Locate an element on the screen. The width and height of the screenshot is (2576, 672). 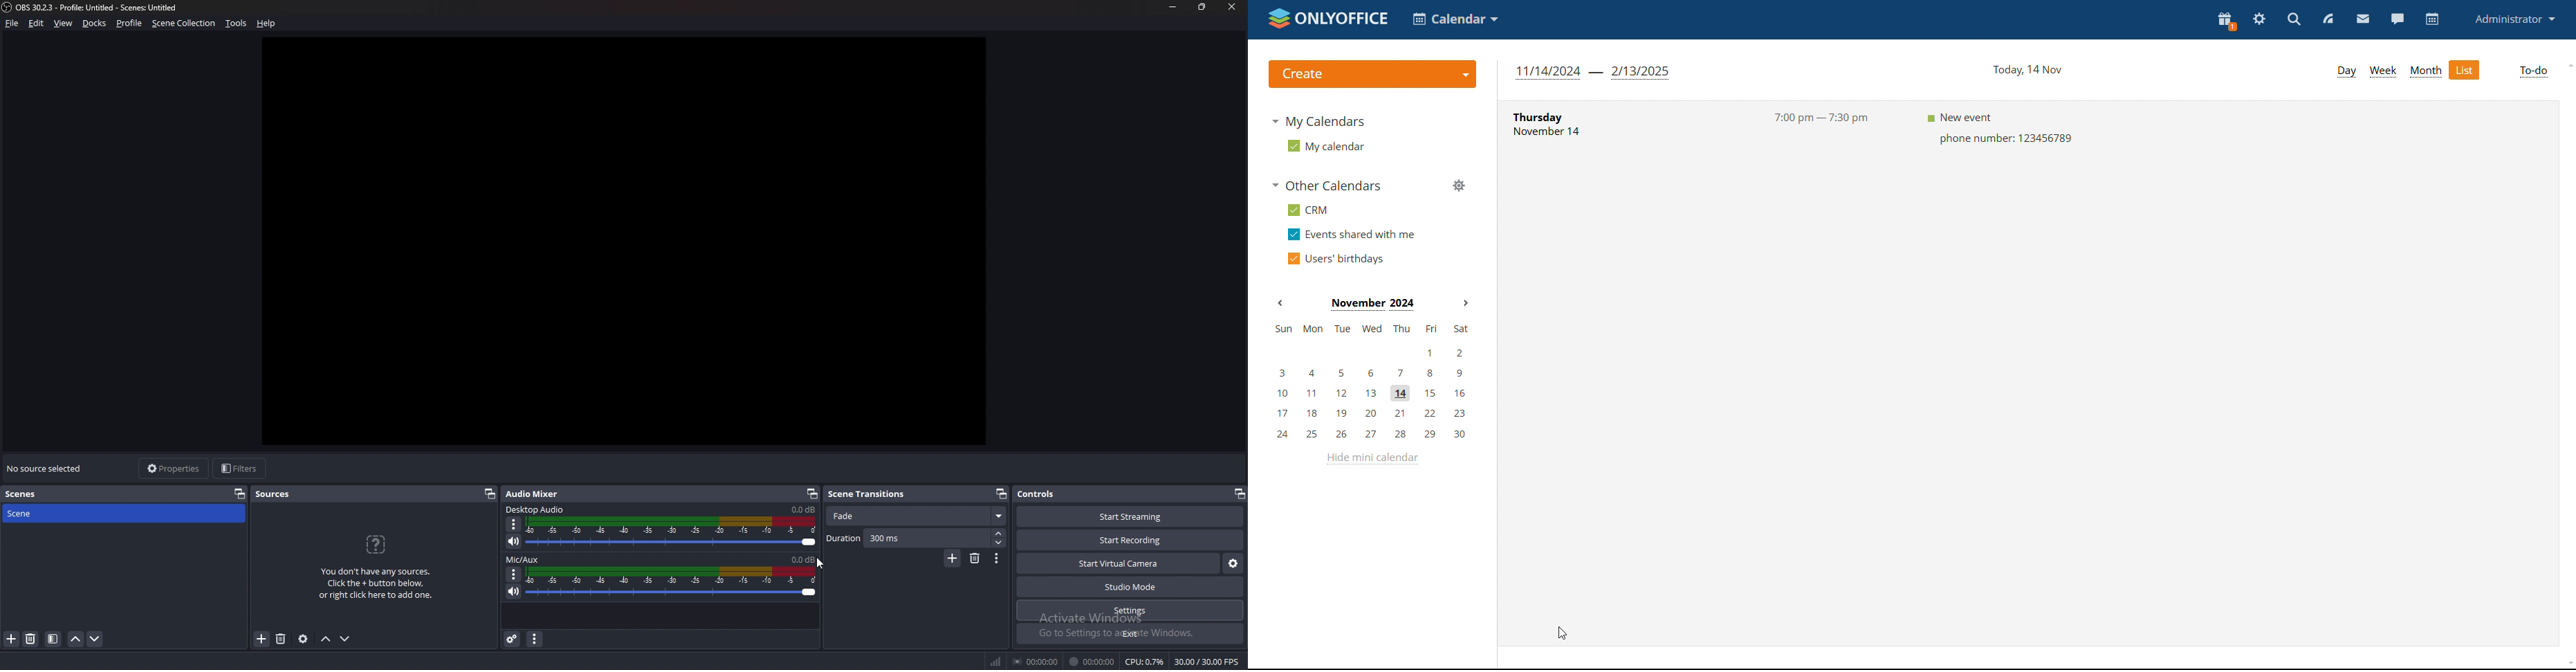
select application is located at coordinates (1457, 18).